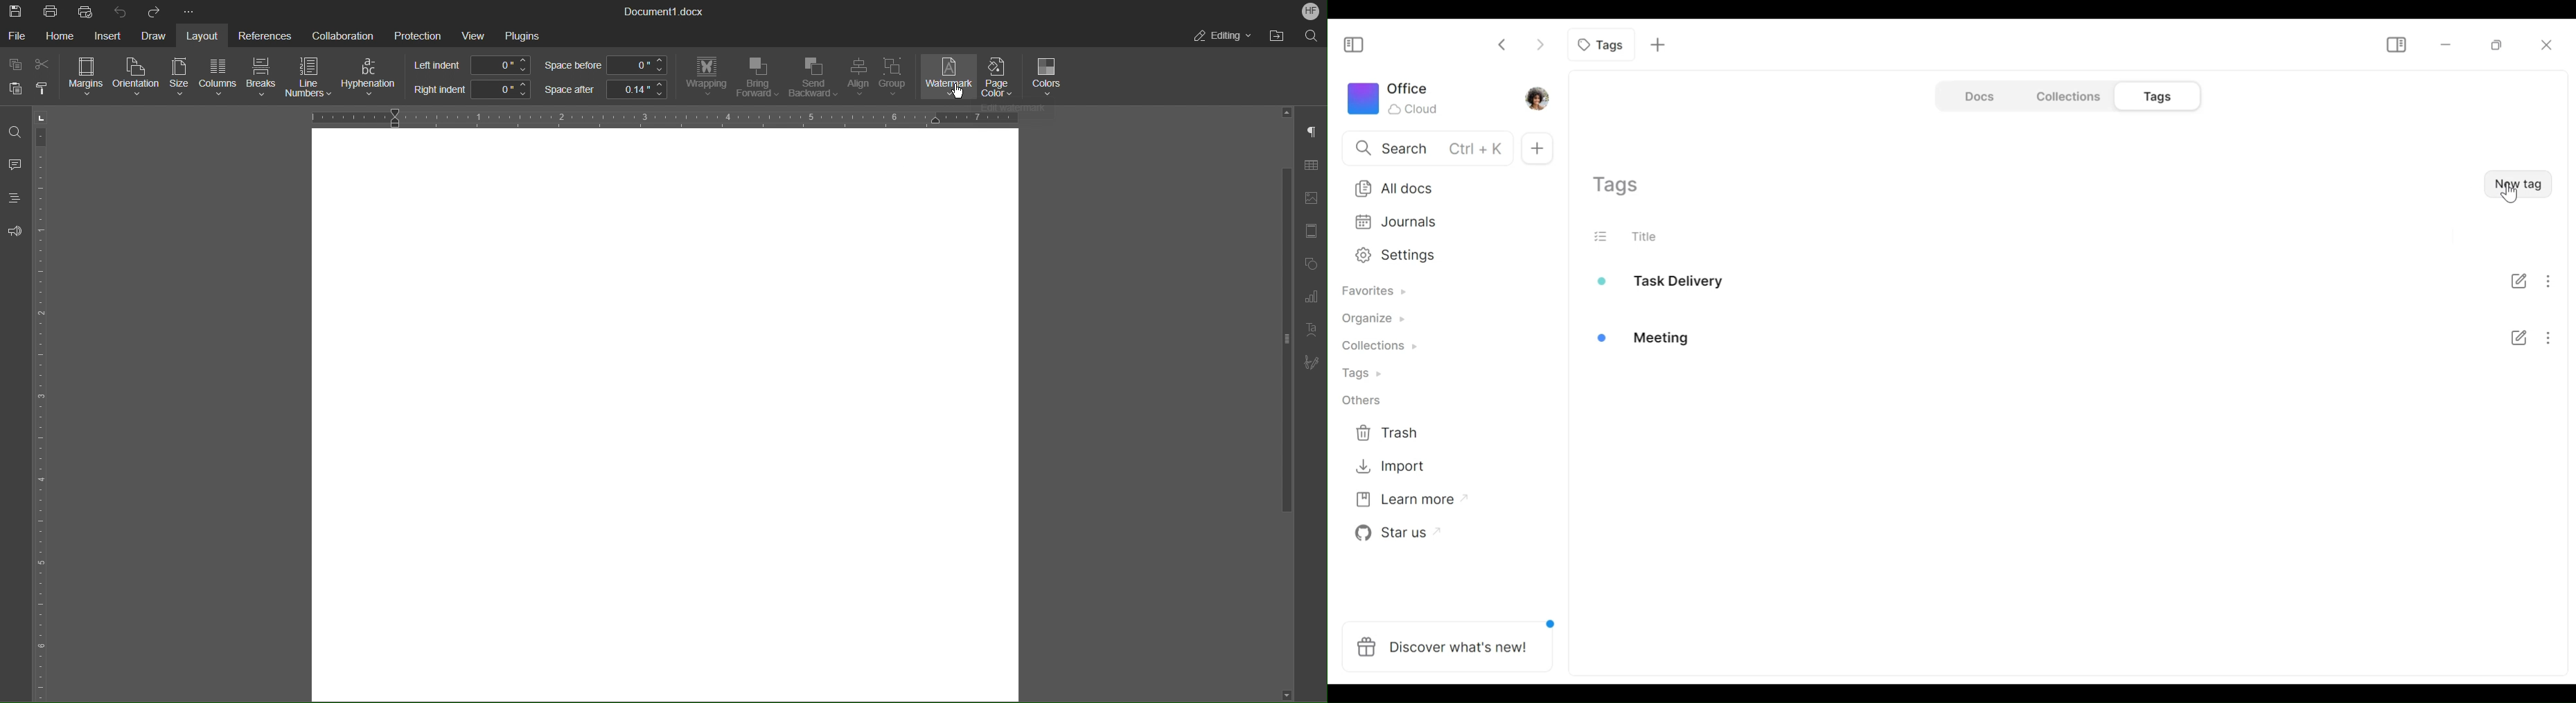 The height and width of the screenshot is (728, 2576). I want to click on Page Template, so click(1310, 232).